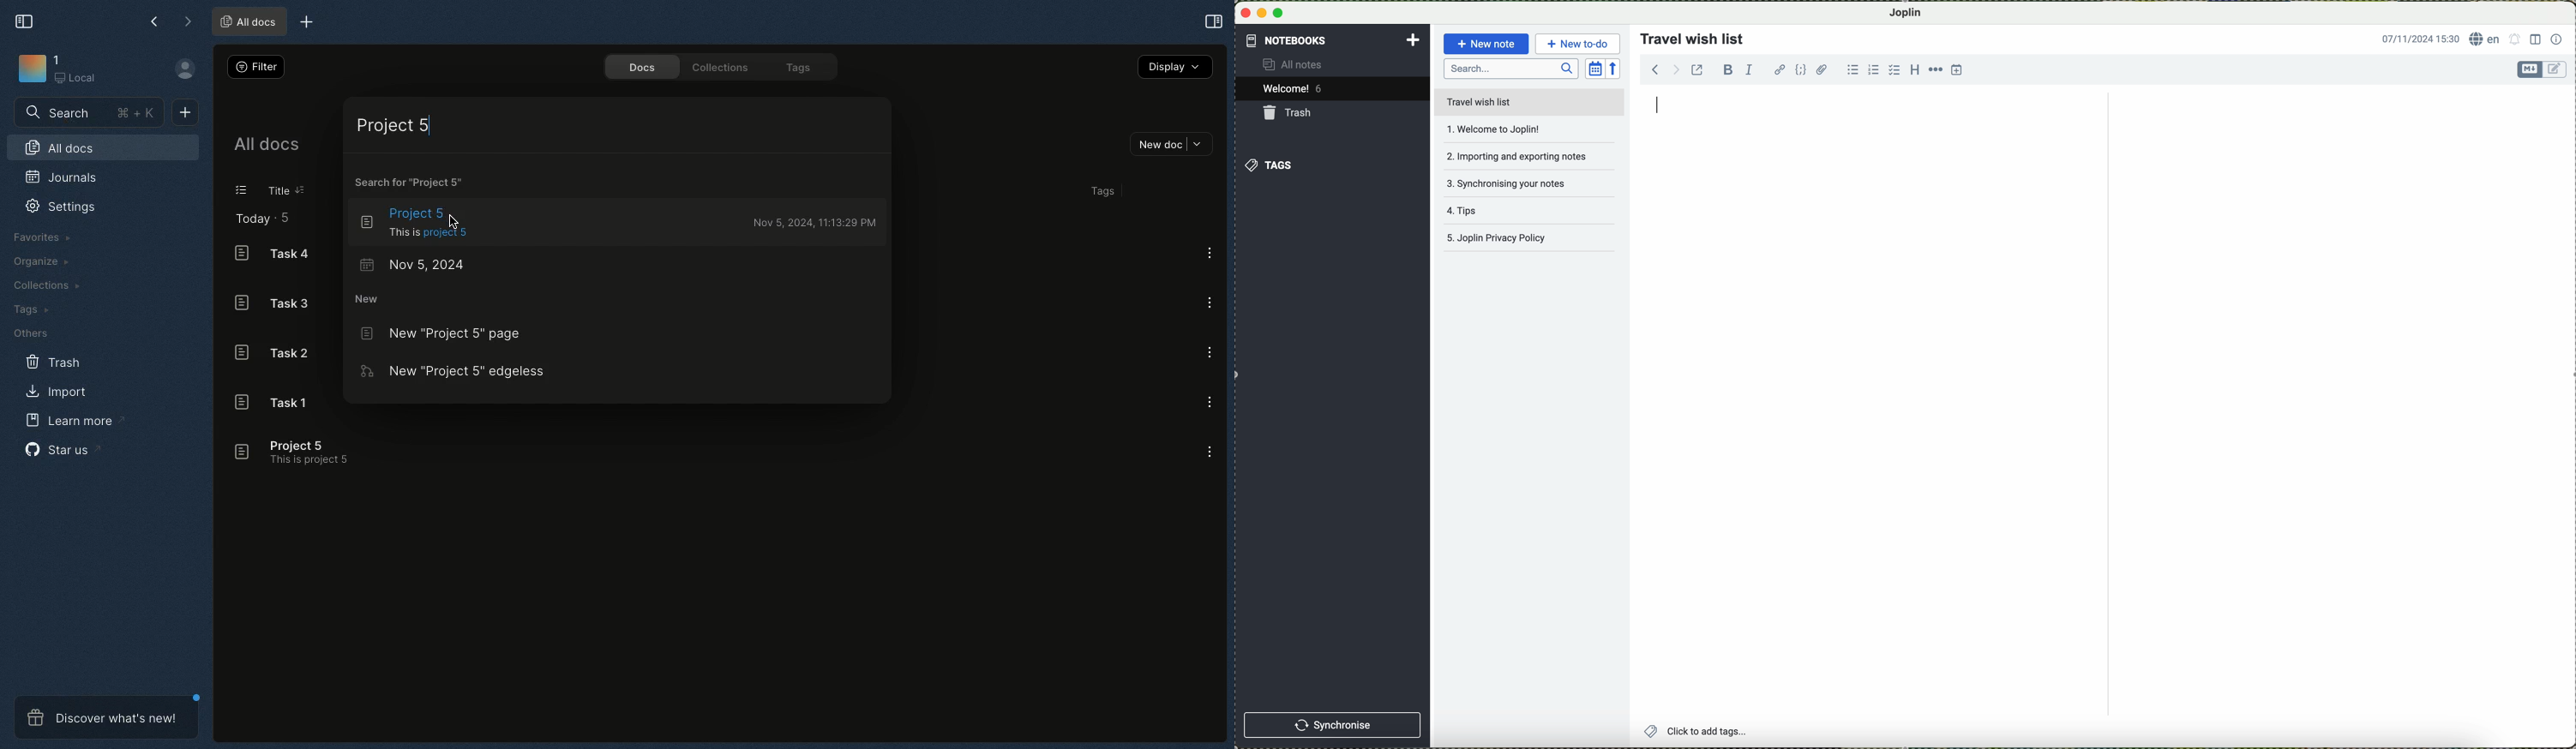 The height and width of the screenshot is (756, 2576). I want to click on tags, so click(1270, 165).